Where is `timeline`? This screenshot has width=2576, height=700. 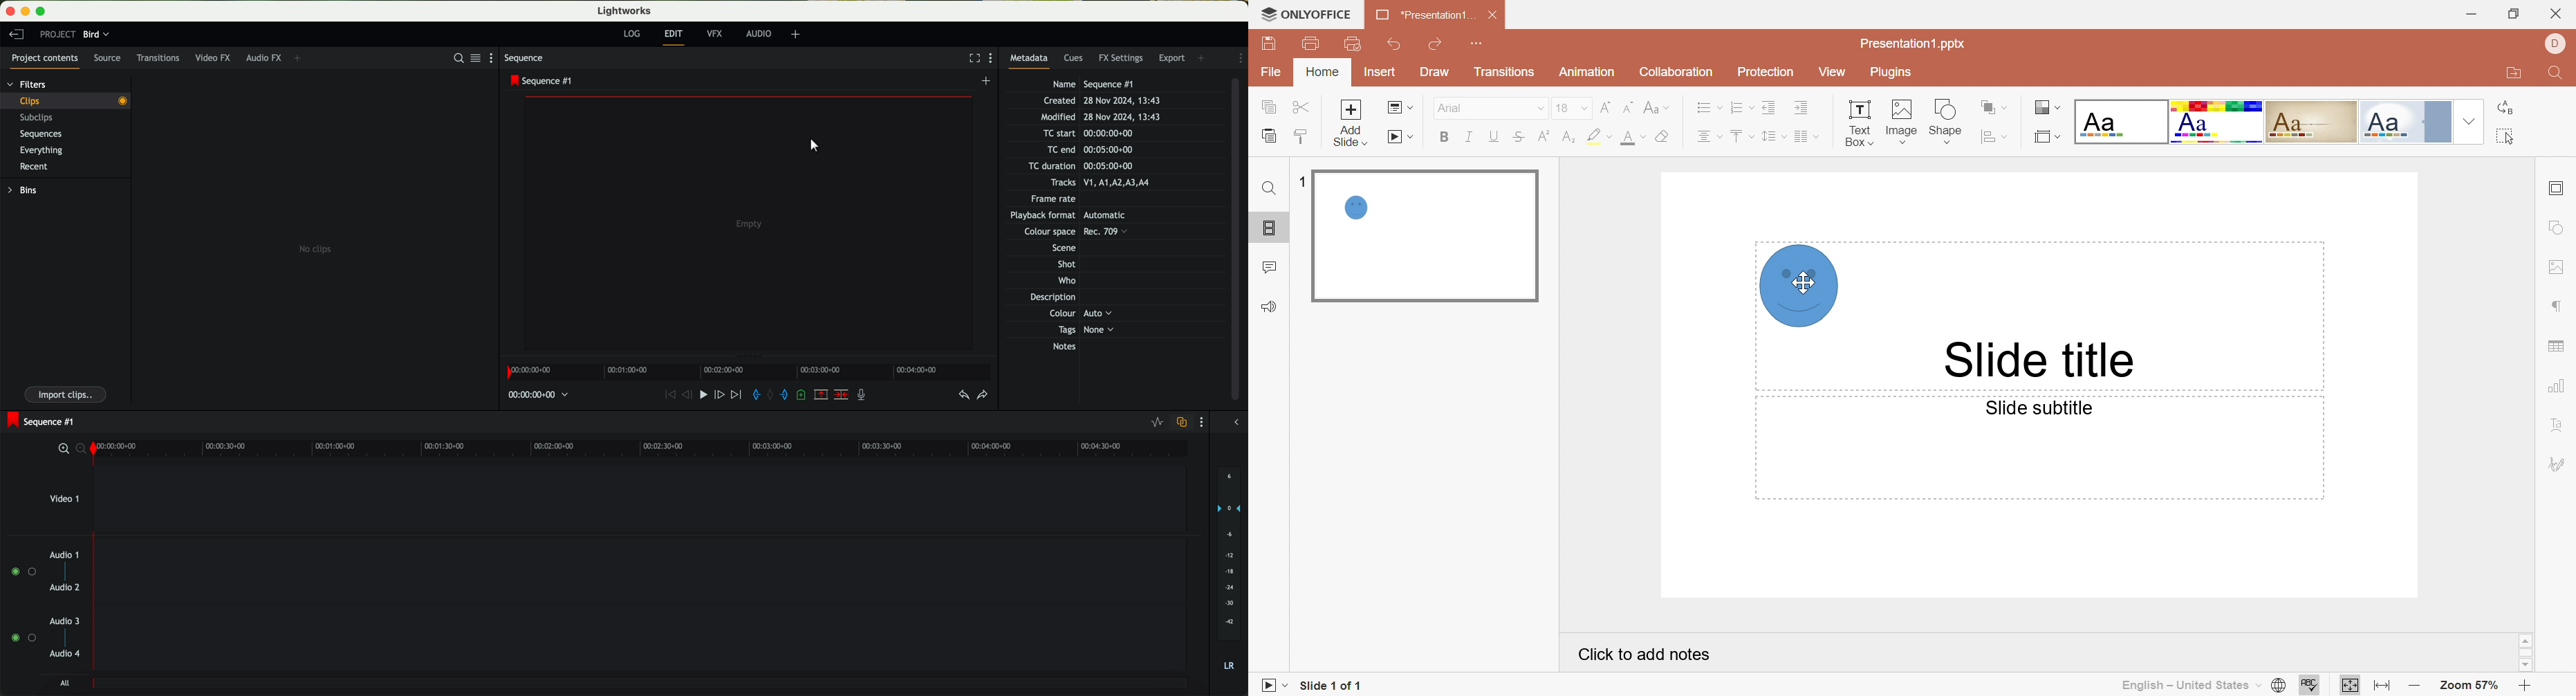
timeline is located at coordinates (641, 448).